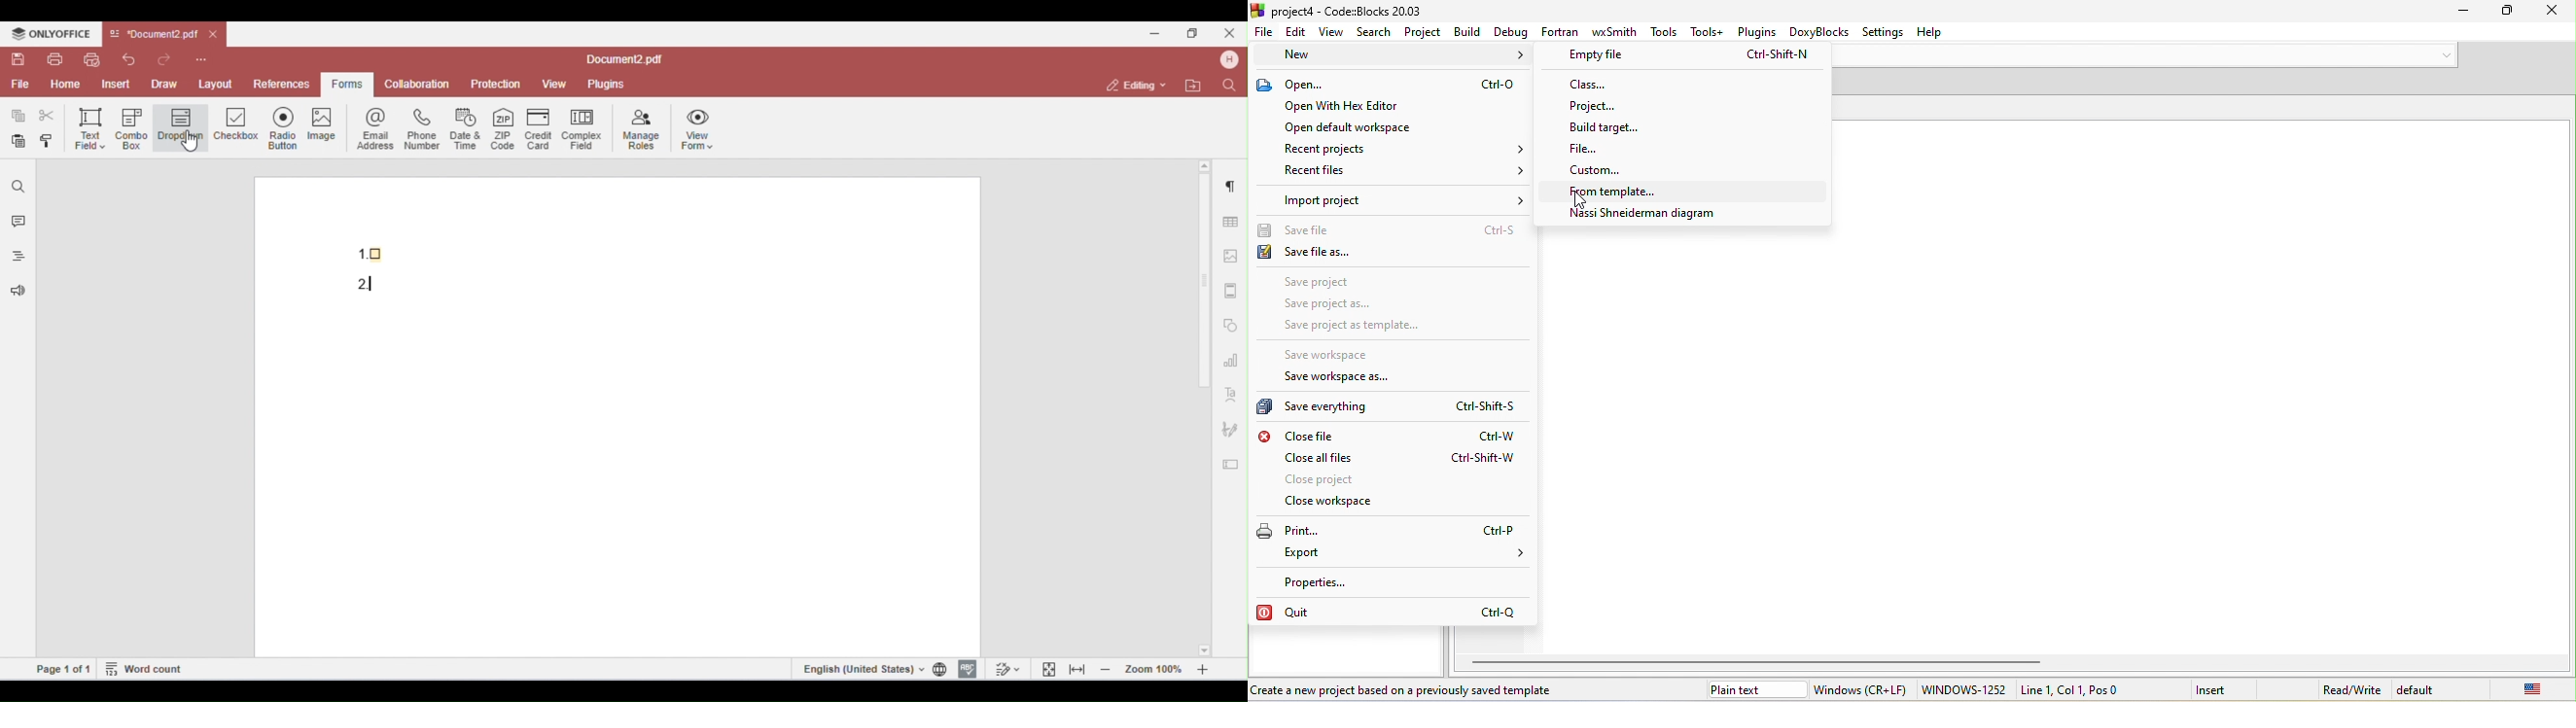  I want to click on doxyblocks, so click(1819, 30).